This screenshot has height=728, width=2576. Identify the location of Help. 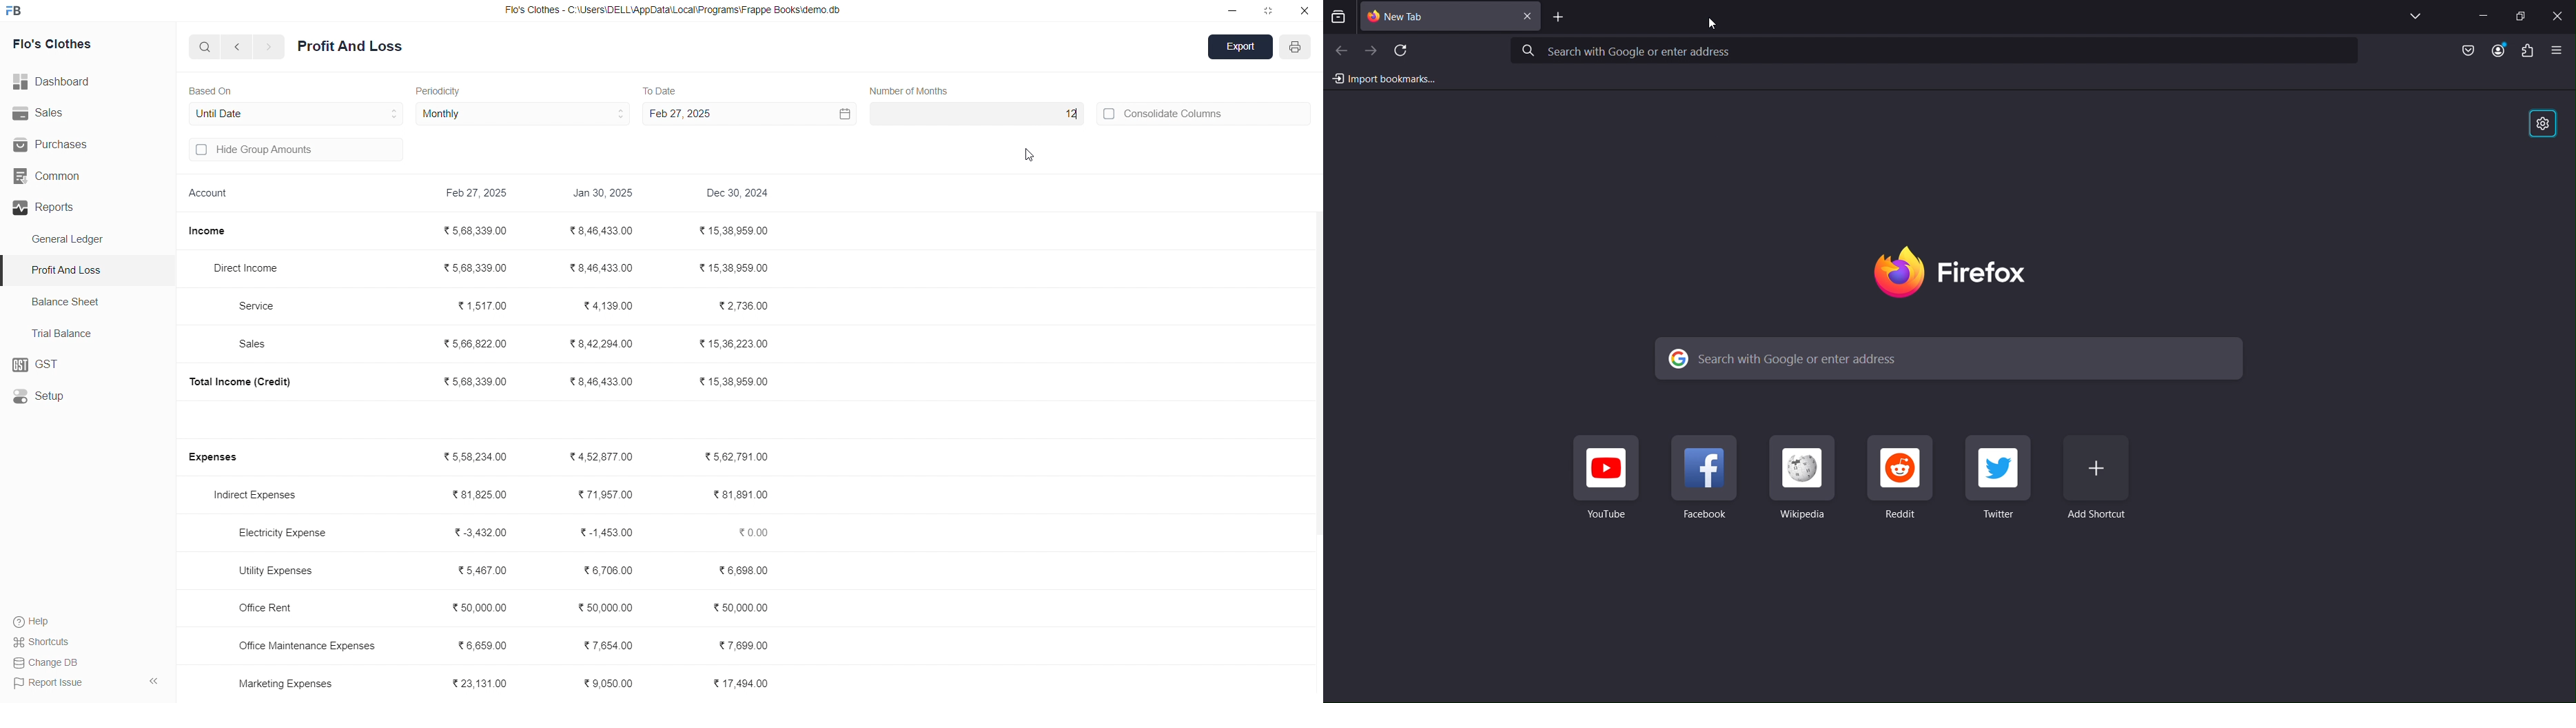
(38, 621).